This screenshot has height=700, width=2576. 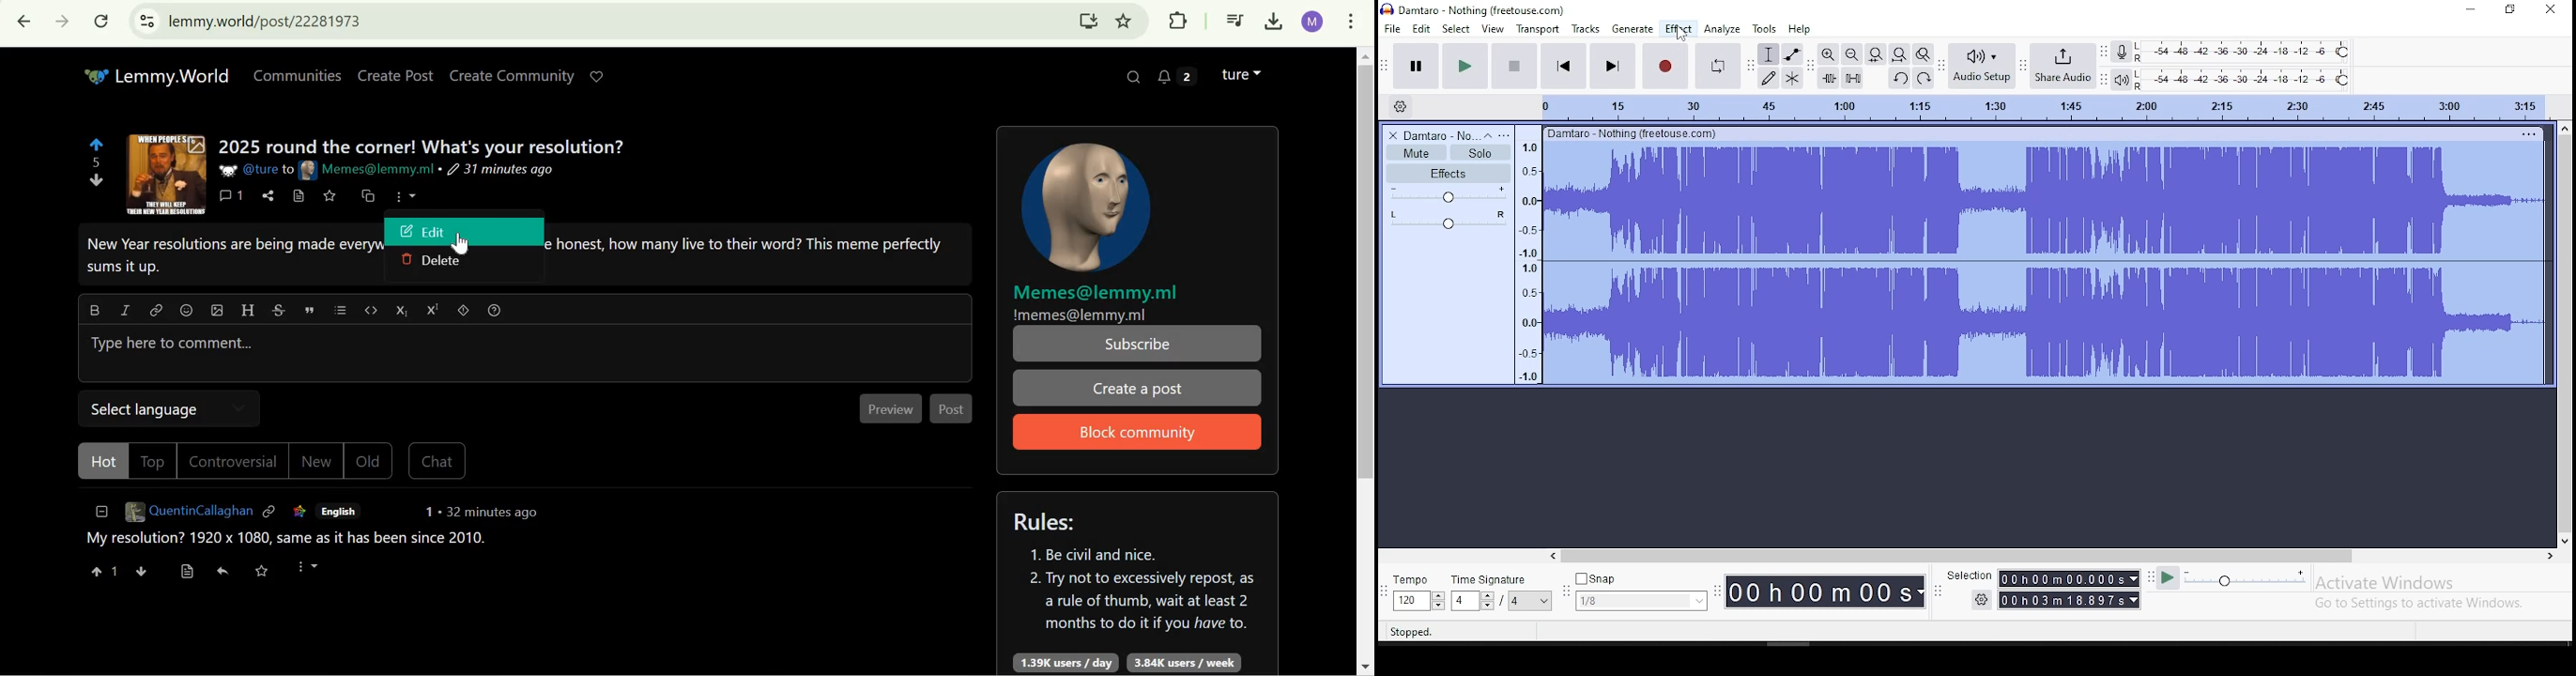 I want to click on Memes@lemmy.ml, so click(x=1097, y=294).